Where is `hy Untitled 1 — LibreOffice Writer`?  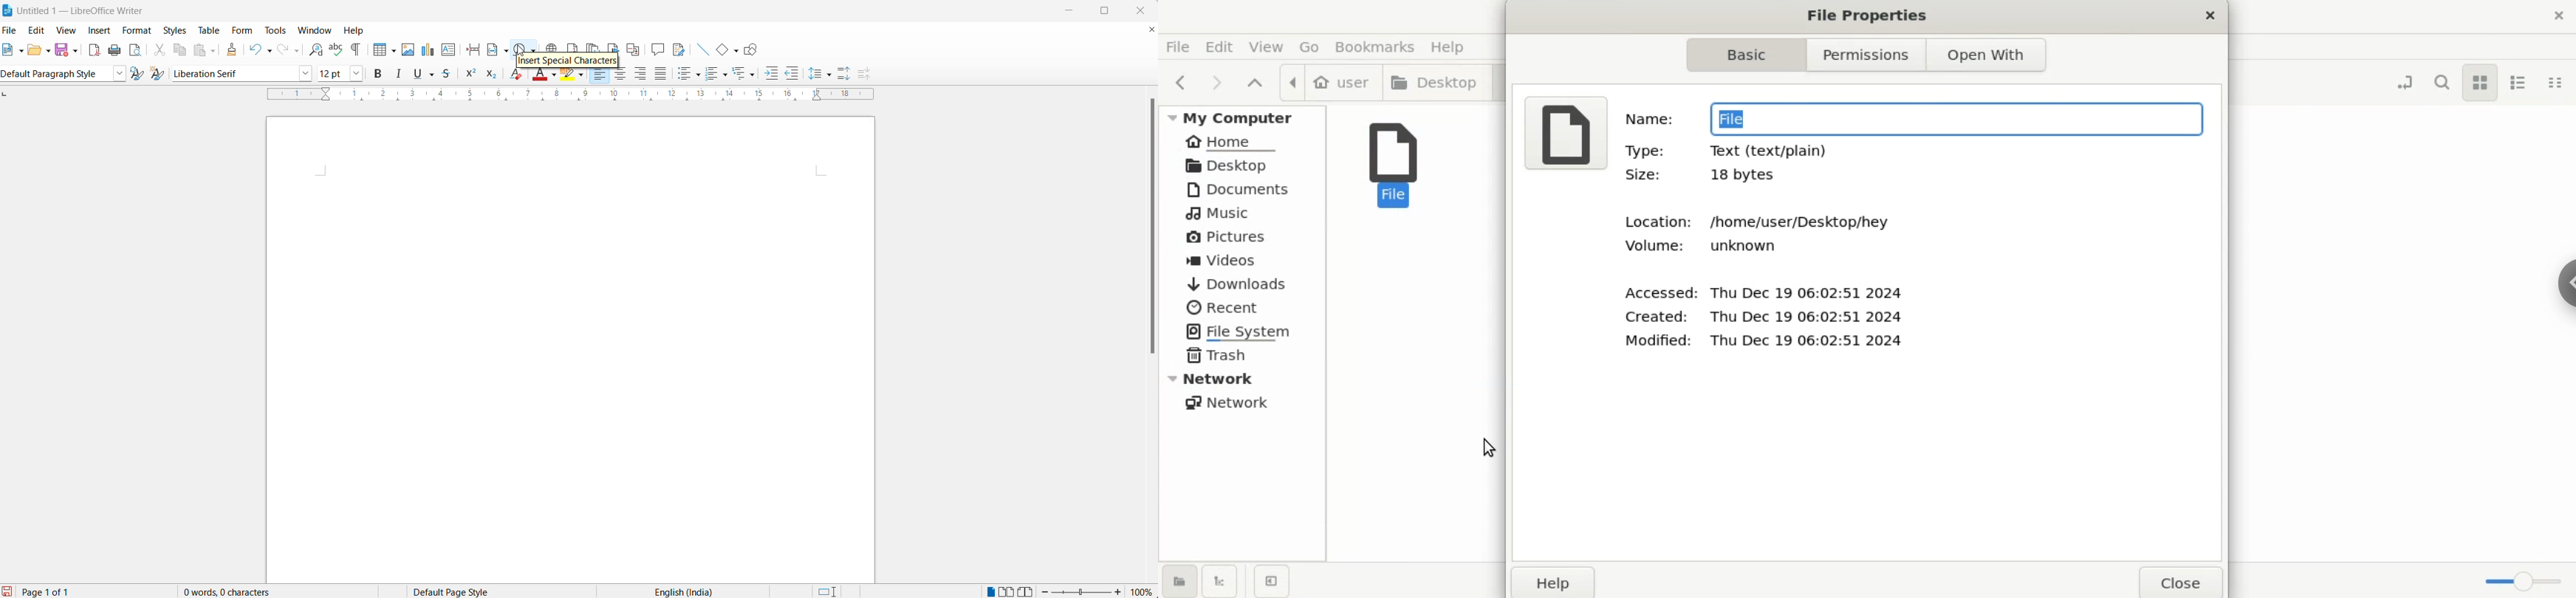
hy Untitled 1 — LibreOffice Writer is located at coordinates (84, 11).